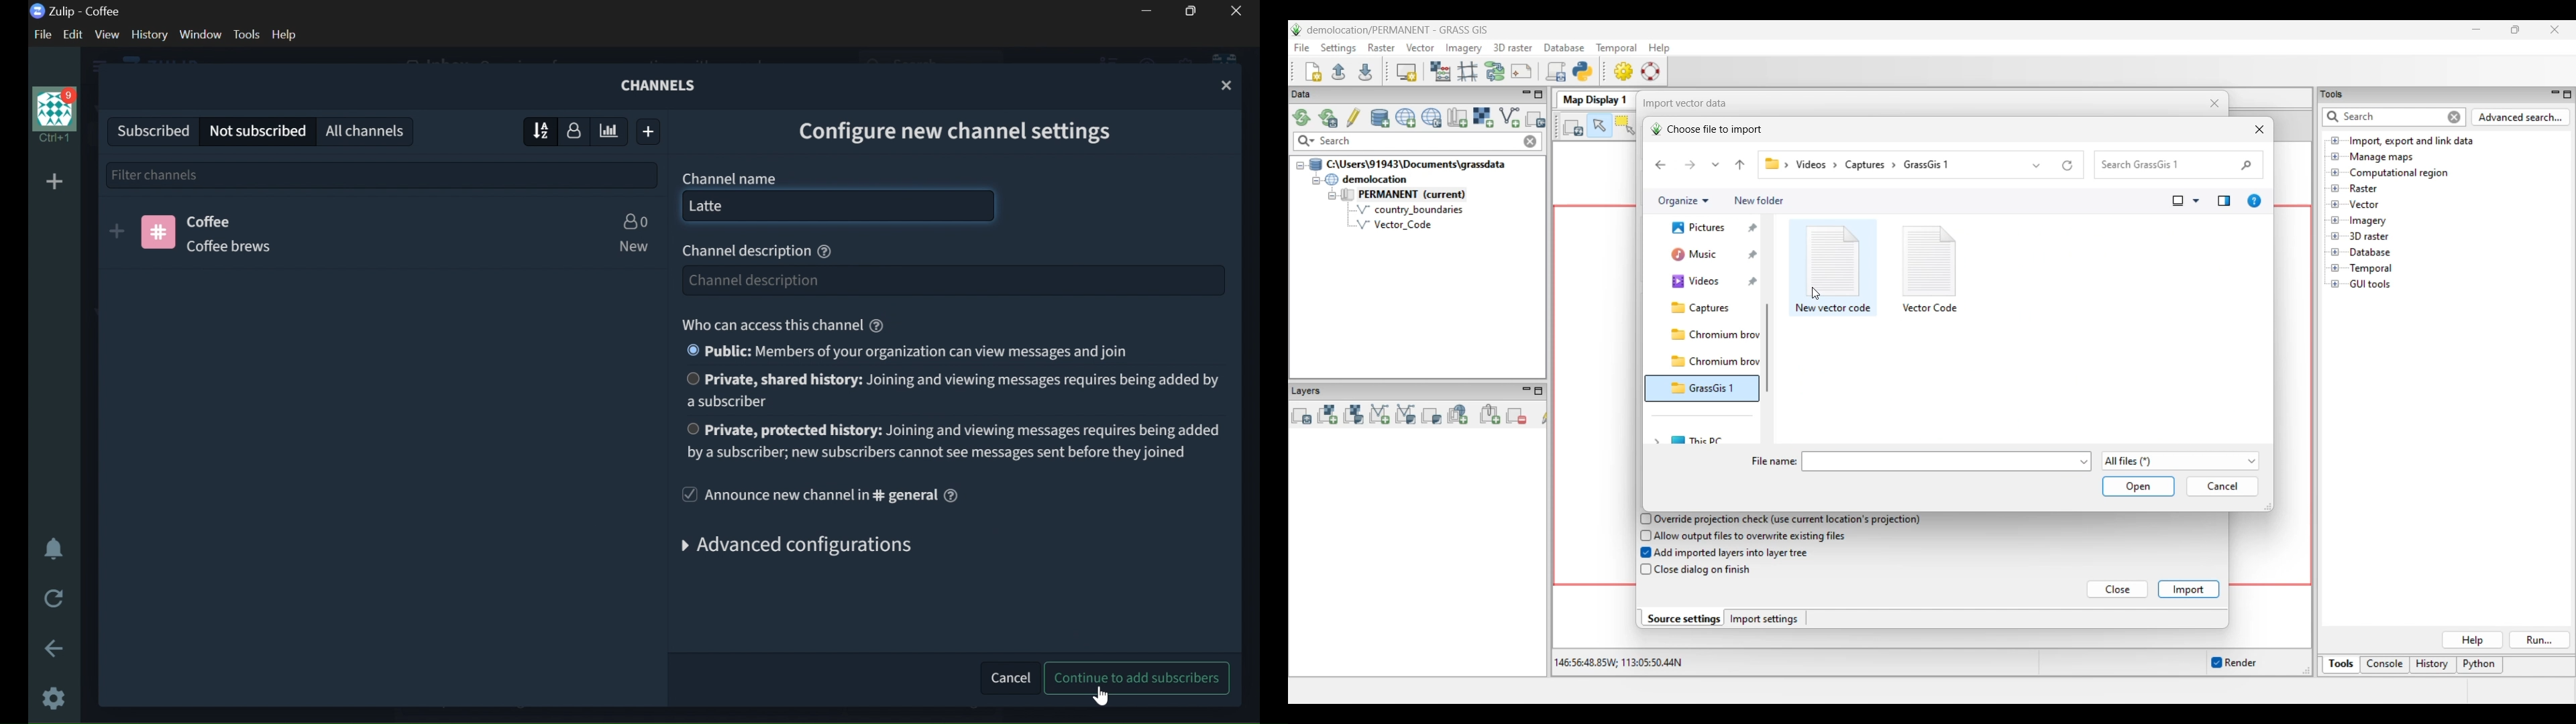  What do you see at coordinates (951, 280) in the screenshot?
I see `add CHANNEL DESCRIPTION` at bounding box center [951, 280].